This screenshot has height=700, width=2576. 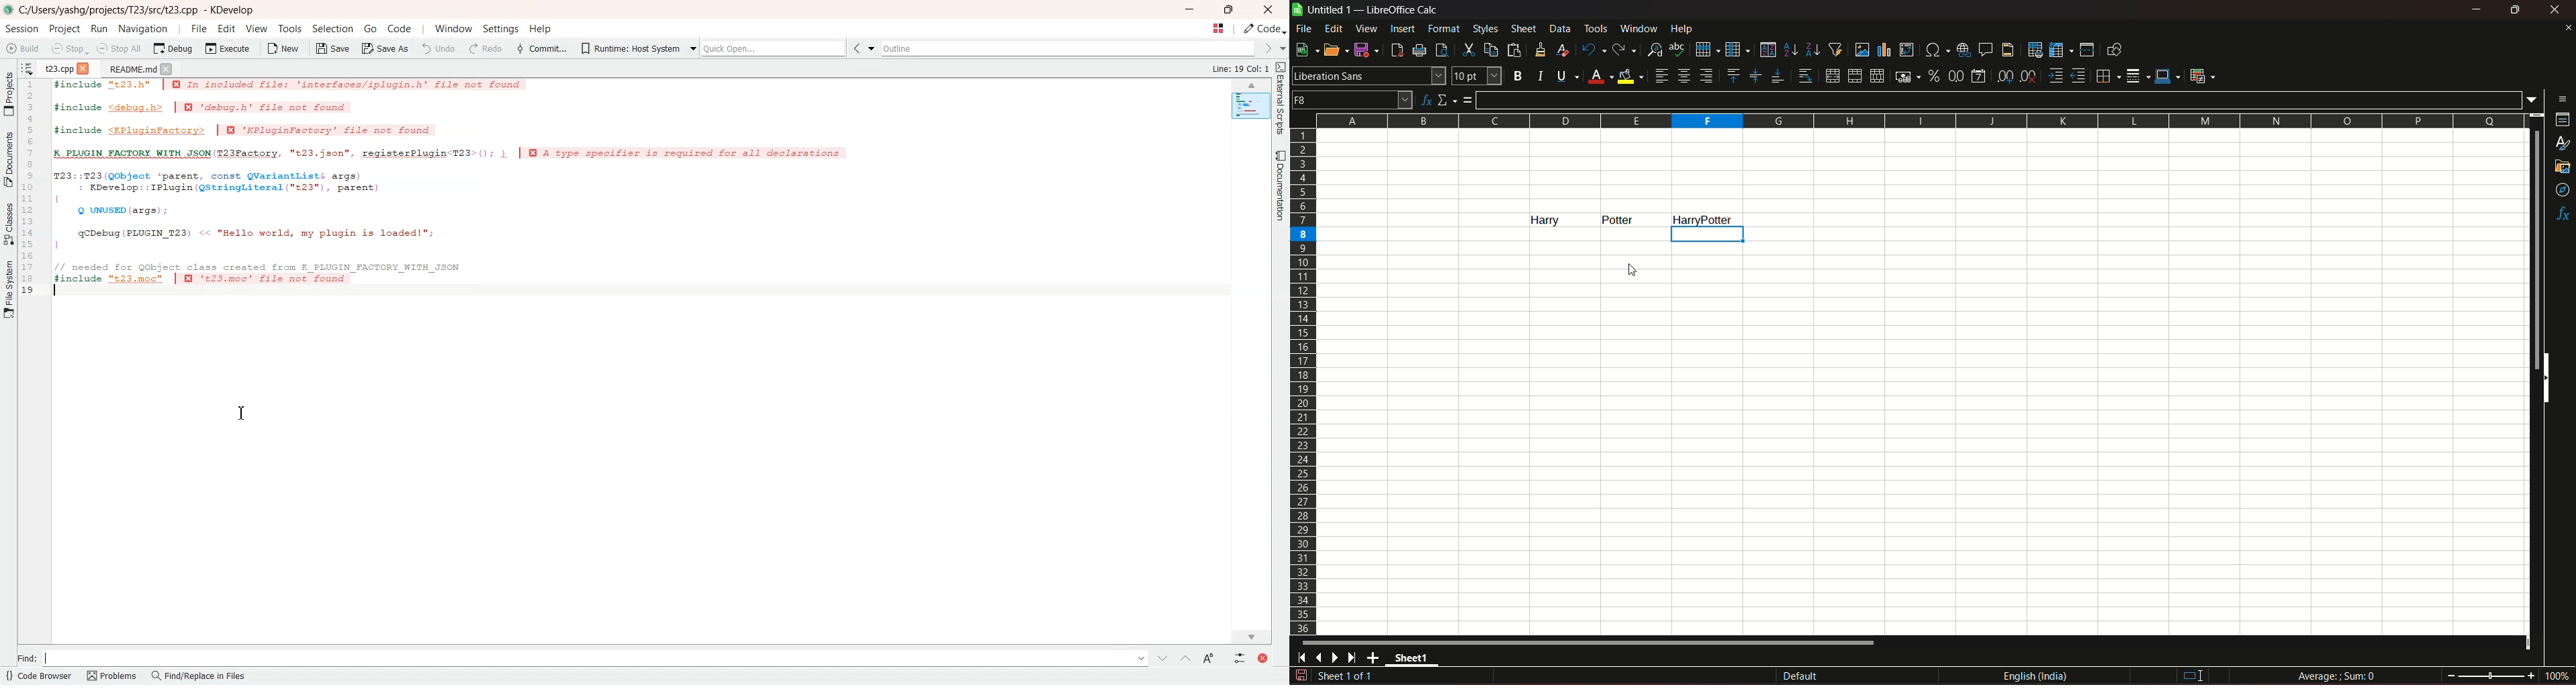 What do you see at coordinates (1684, 76) in the screenshot?
I see `align center` at bounding box center [1684, 76].